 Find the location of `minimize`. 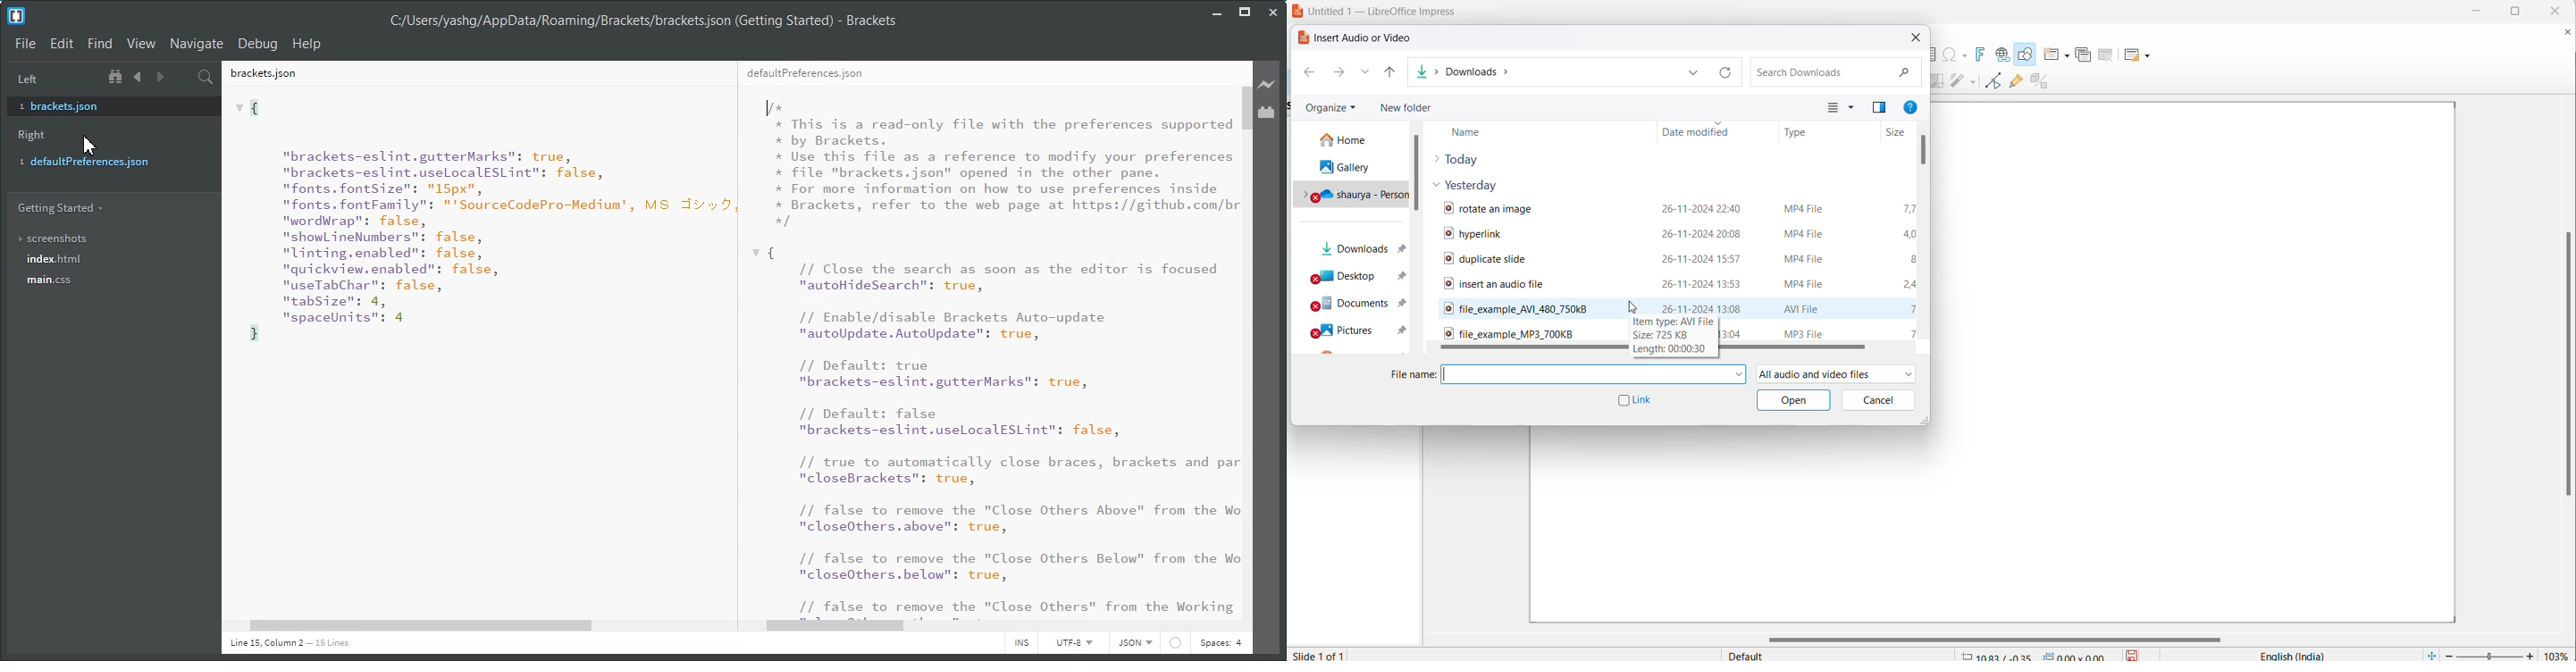

minimize is located at coordinates (2473, 10).